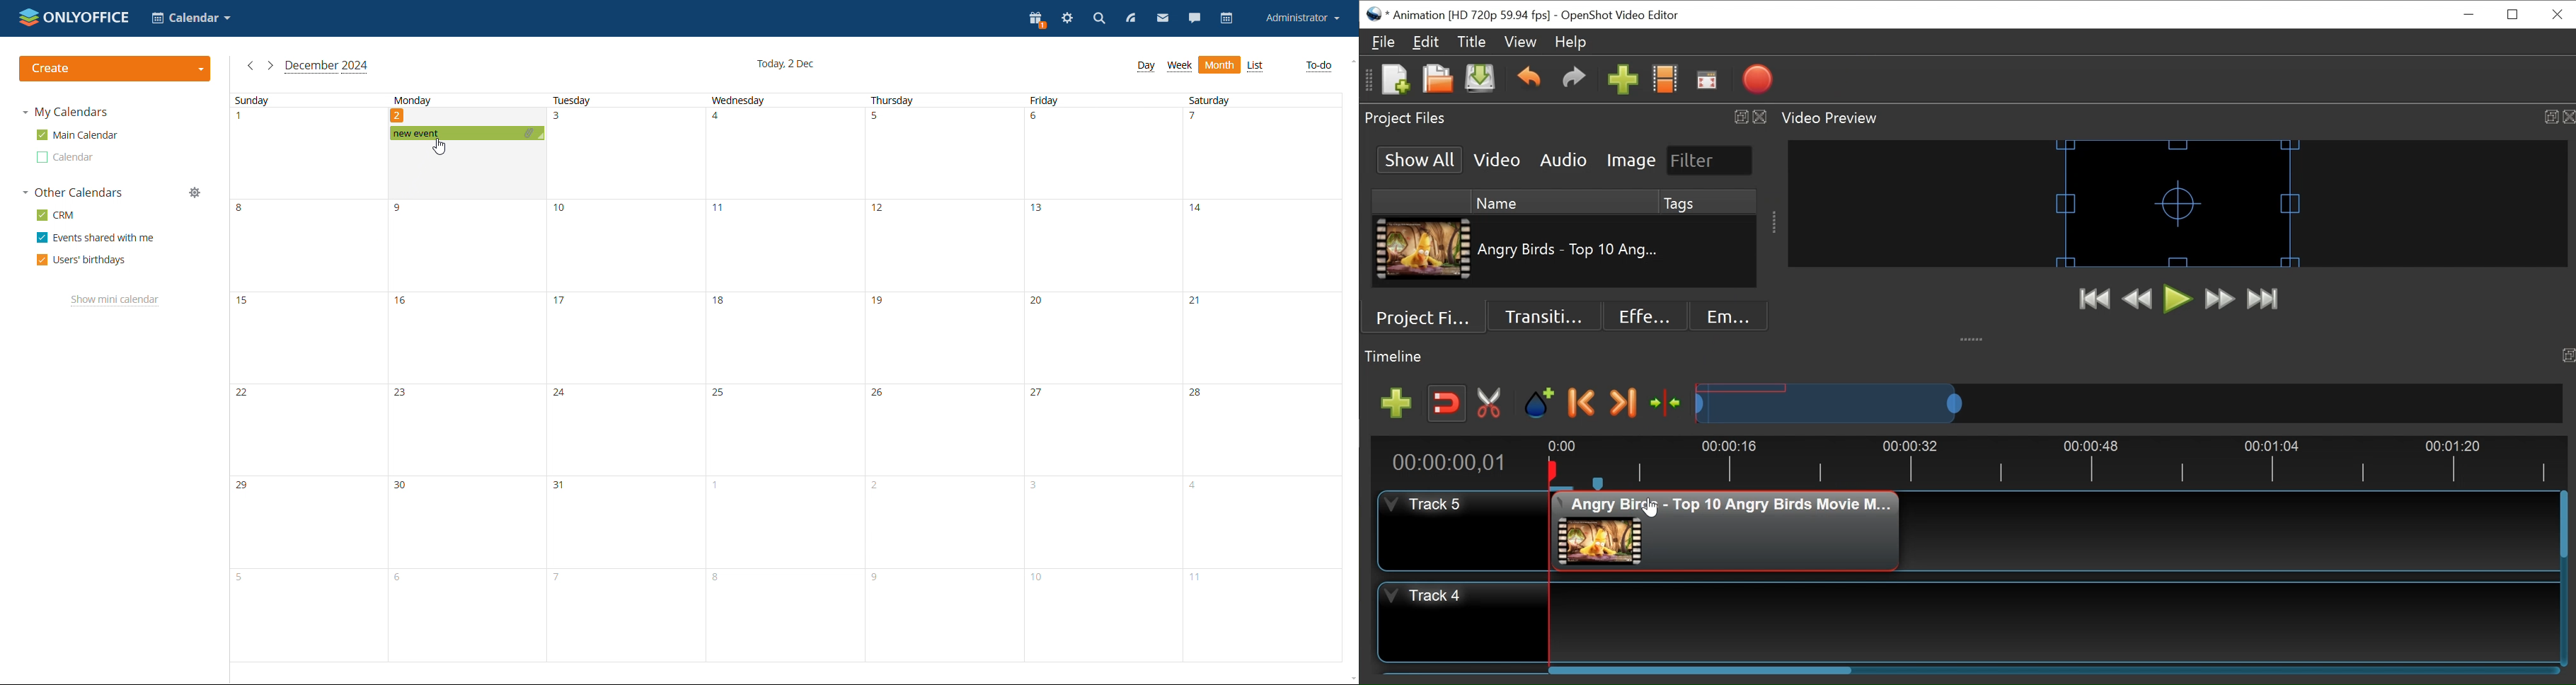 The width and height of the screenshot is (2576, 700). I want to click on Track Header, so click(1464, 530).